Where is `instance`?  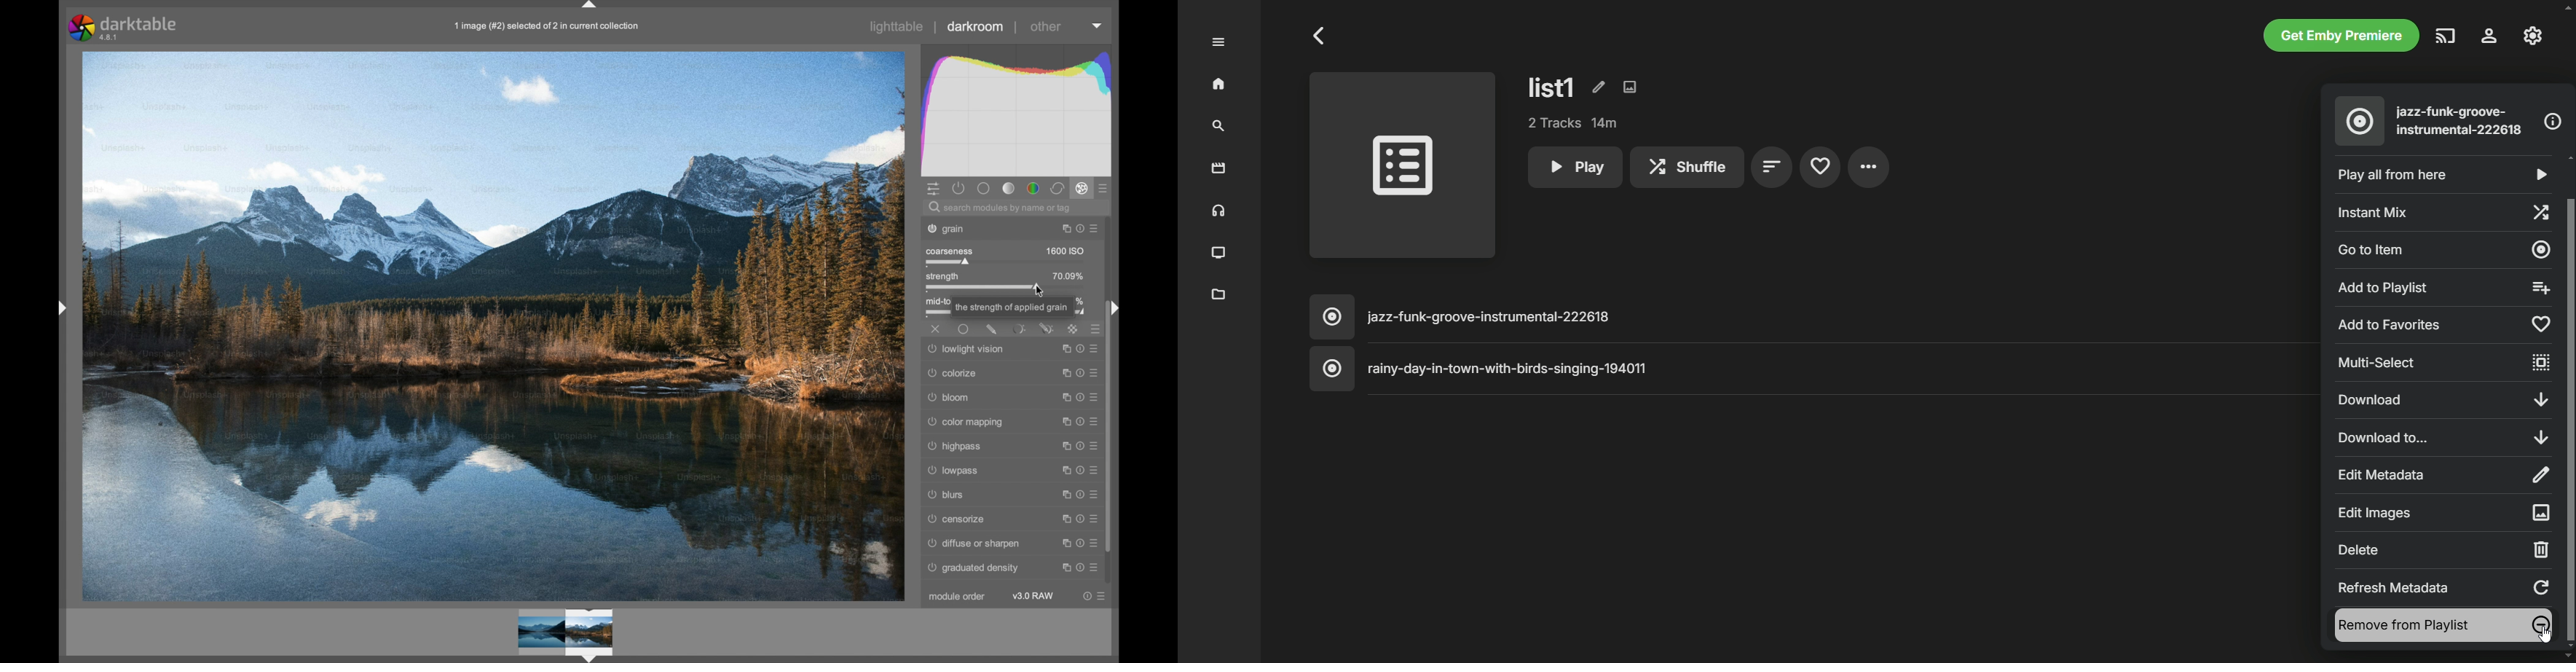 instance is located at coordinates (1063, 228).